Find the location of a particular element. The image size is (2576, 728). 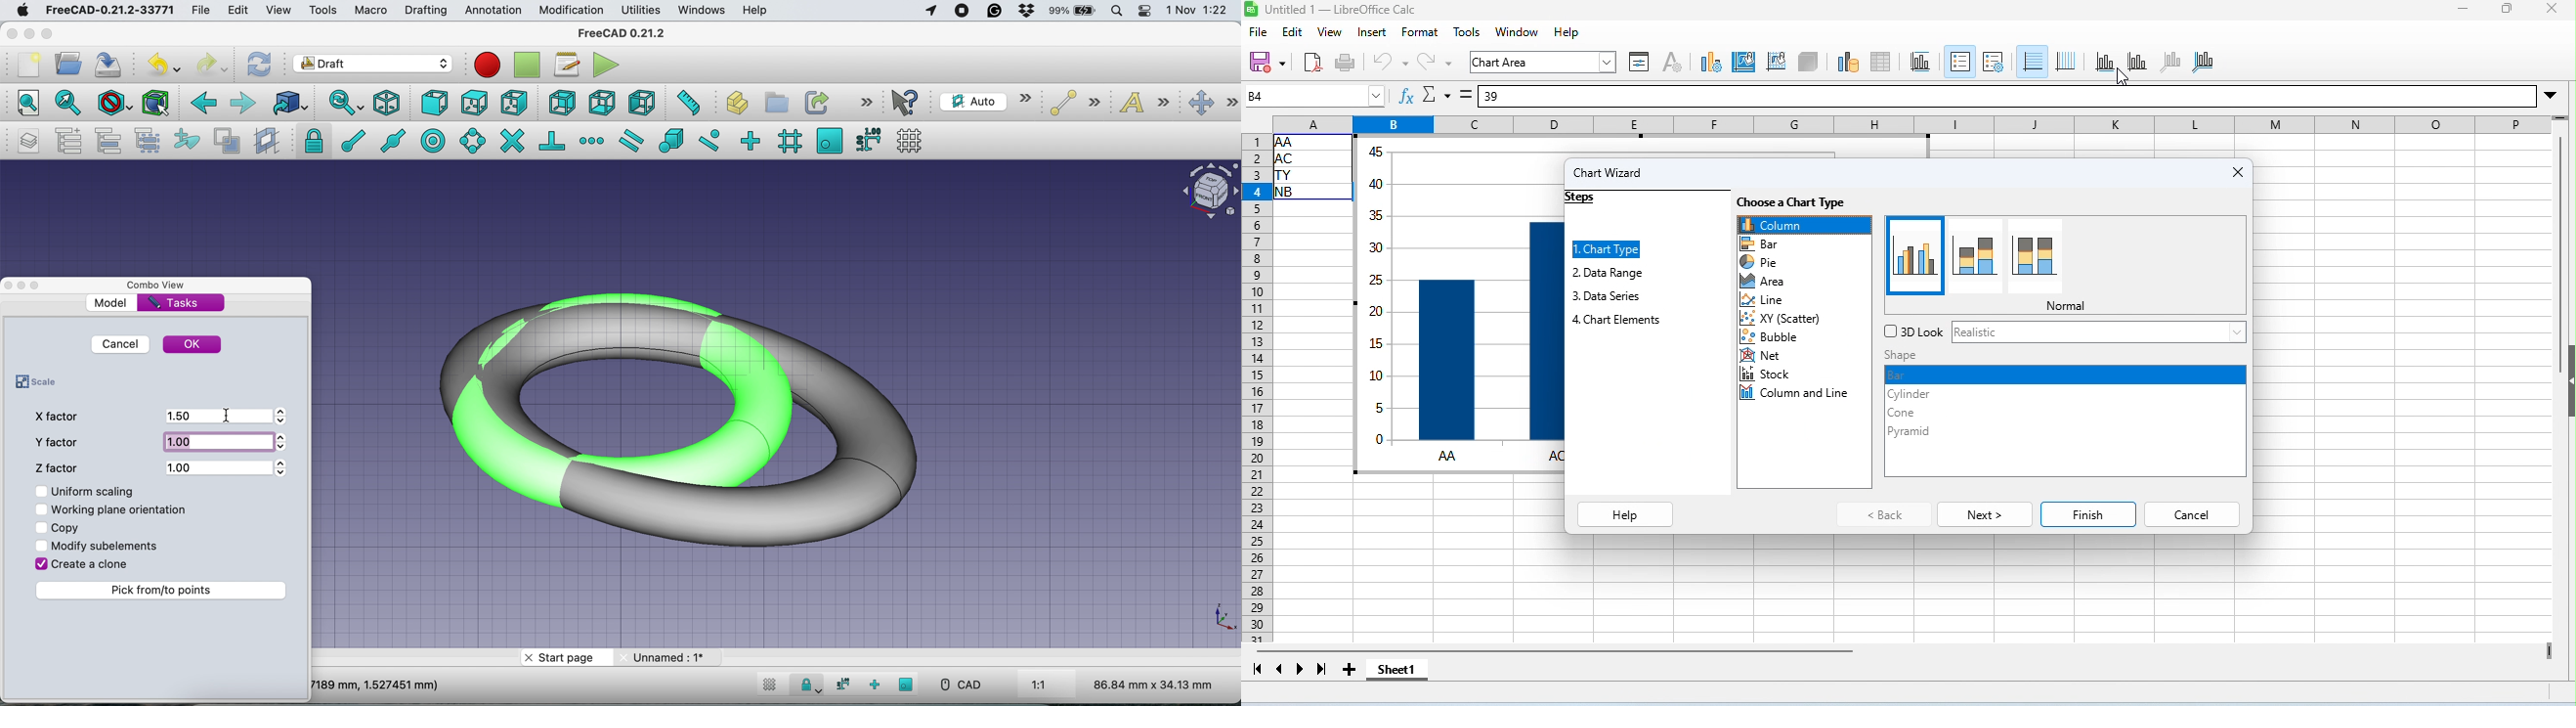

Navigation Cube is located at coordinates (1205, 191).